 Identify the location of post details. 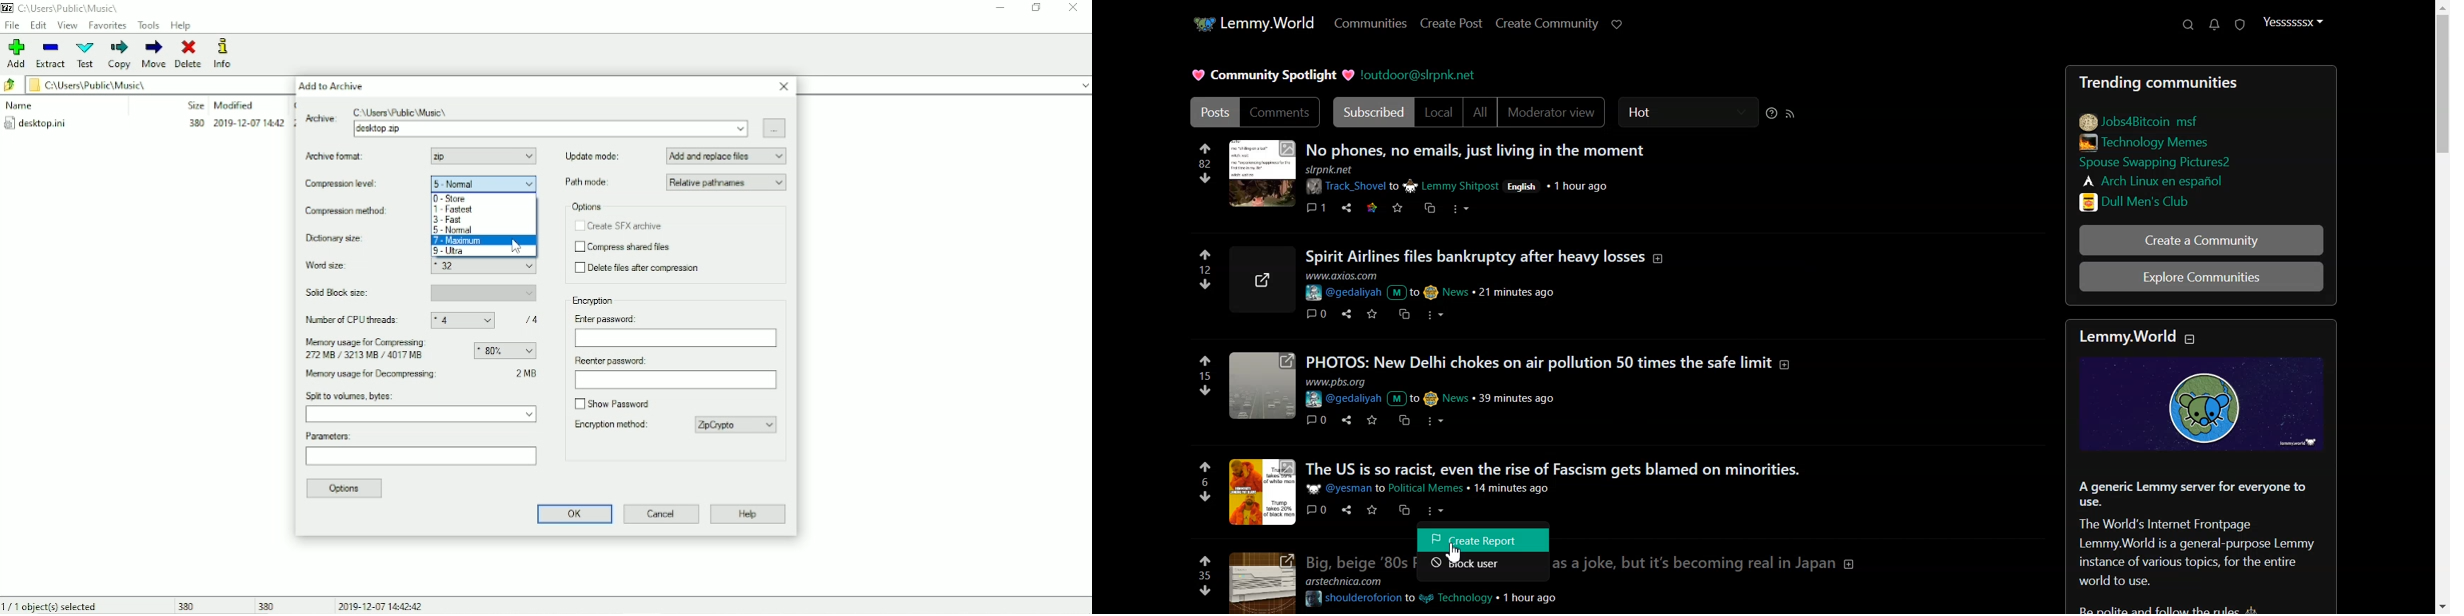
(1436, 488).